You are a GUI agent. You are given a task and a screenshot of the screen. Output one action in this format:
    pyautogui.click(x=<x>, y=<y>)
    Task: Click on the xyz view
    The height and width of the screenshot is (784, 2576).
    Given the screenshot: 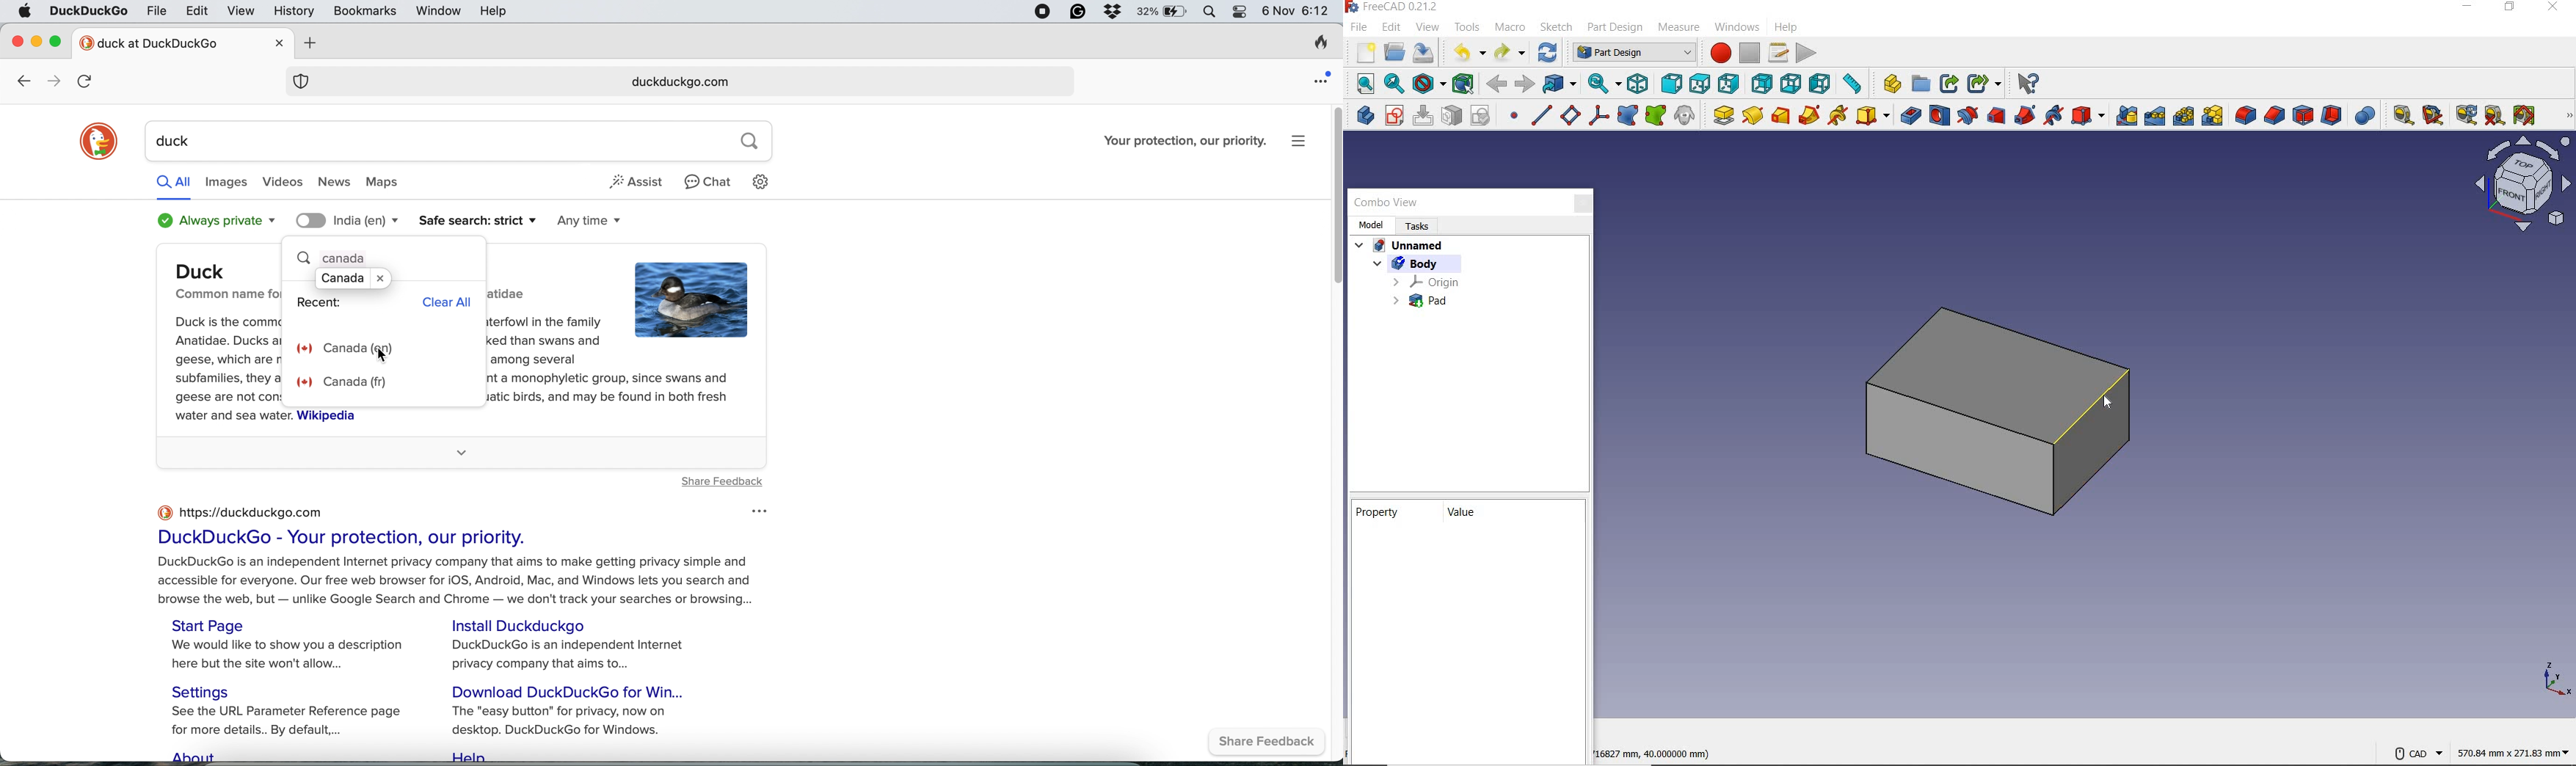 What is the action you would take?
    pyautogui.click(x=2554, y=679)
    